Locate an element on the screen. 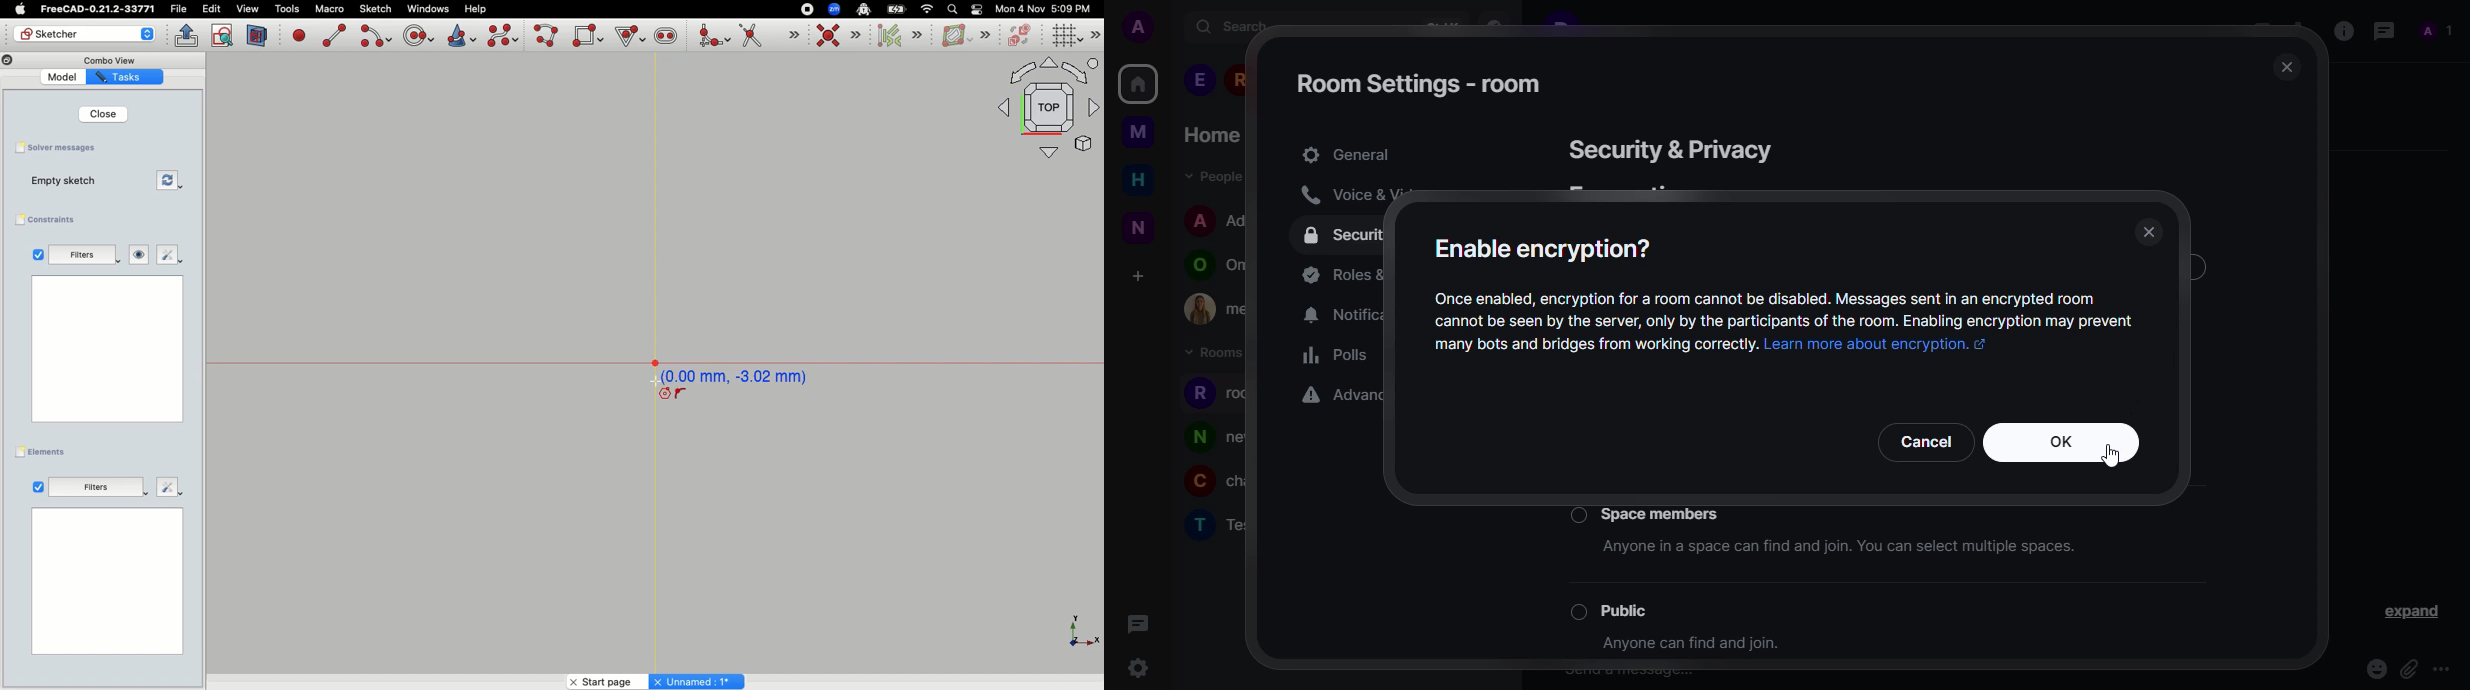 This screenshot has width=2492, height=700. Filters is located at coordinates (84, 255).